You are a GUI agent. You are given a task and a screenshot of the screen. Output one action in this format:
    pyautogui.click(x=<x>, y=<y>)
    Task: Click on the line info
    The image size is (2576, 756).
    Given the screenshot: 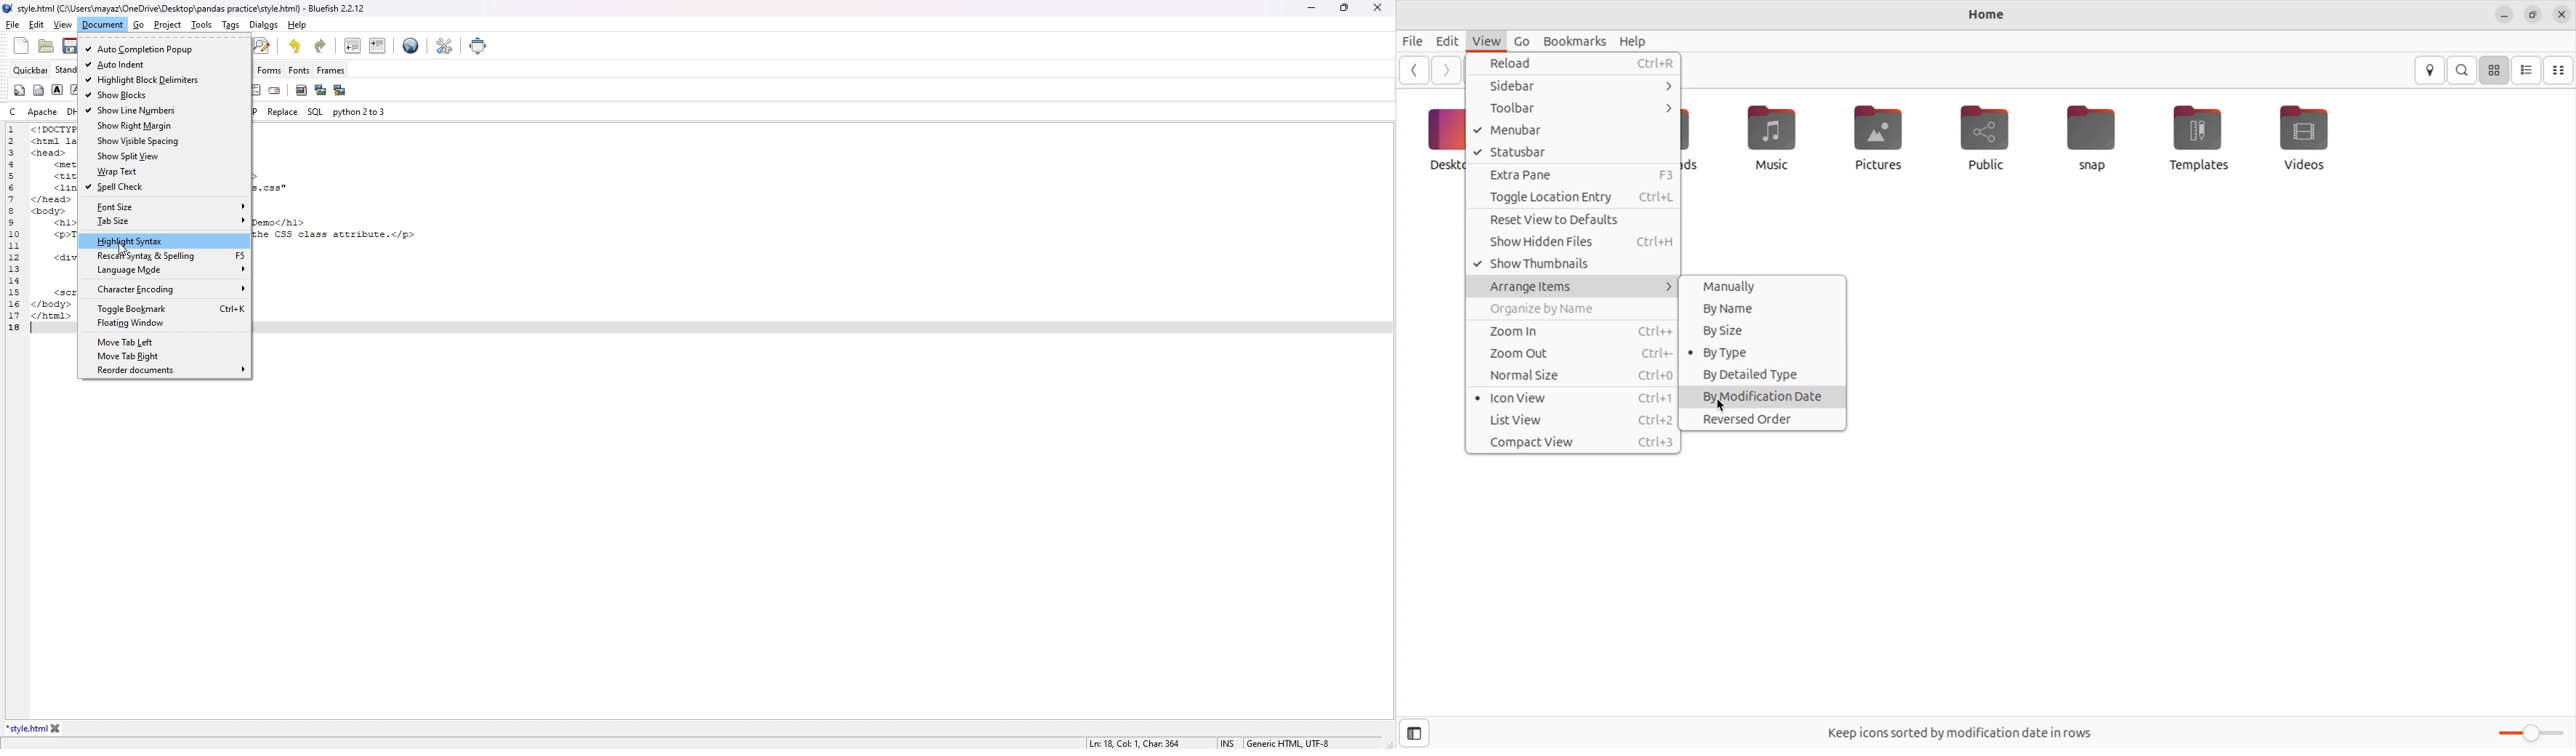 What is the action you would take?
    pyautogui.click(x=1140, y=741)
    